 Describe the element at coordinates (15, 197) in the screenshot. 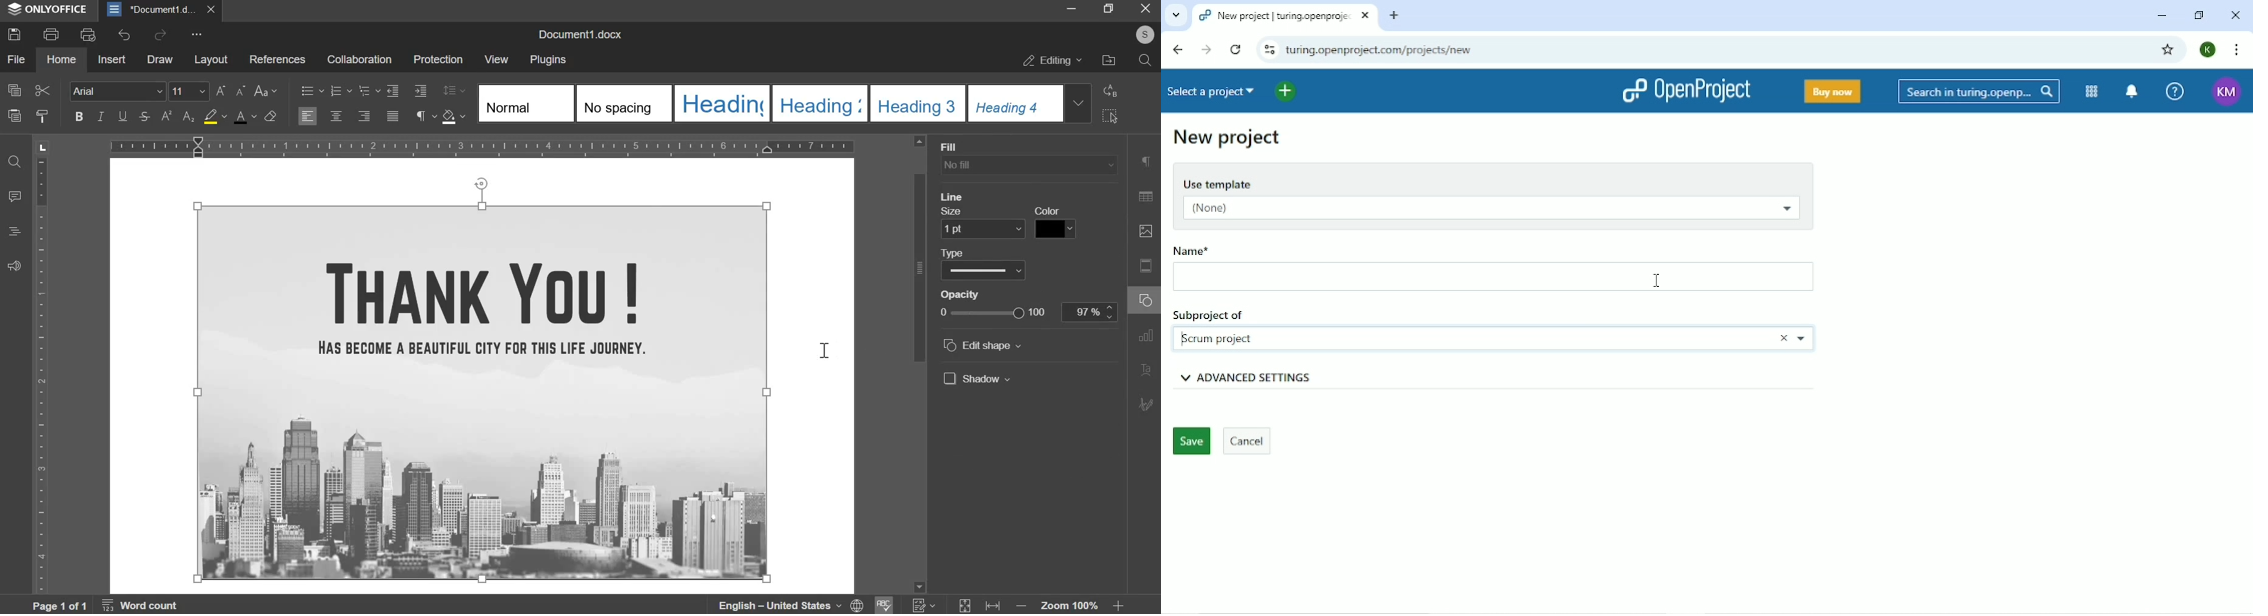

I see `comment` at that location.